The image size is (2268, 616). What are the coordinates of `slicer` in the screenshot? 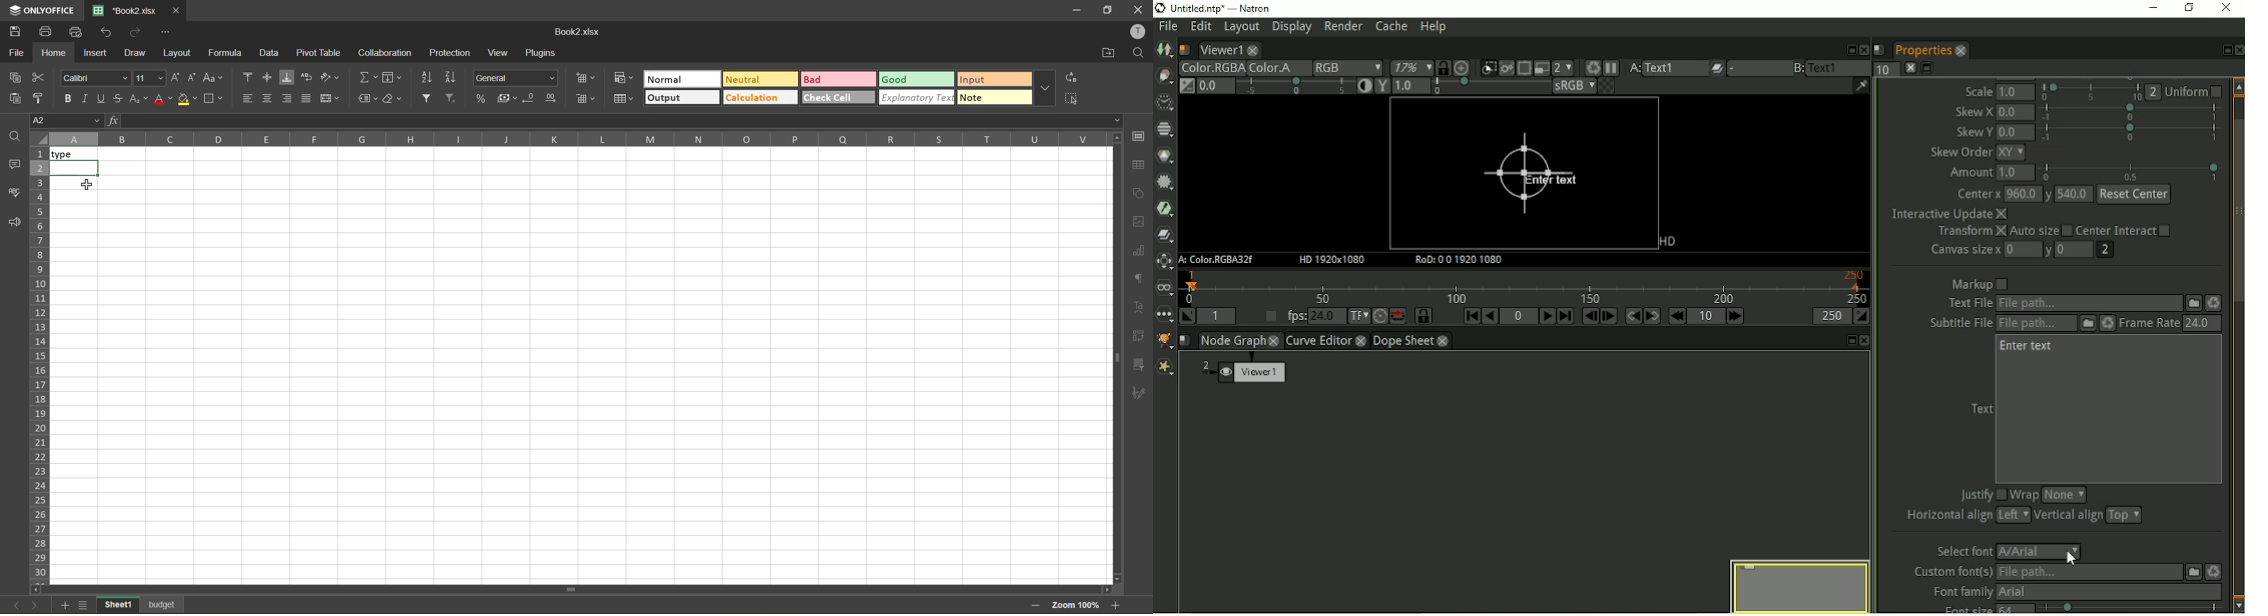 It's located at (1140, 366).